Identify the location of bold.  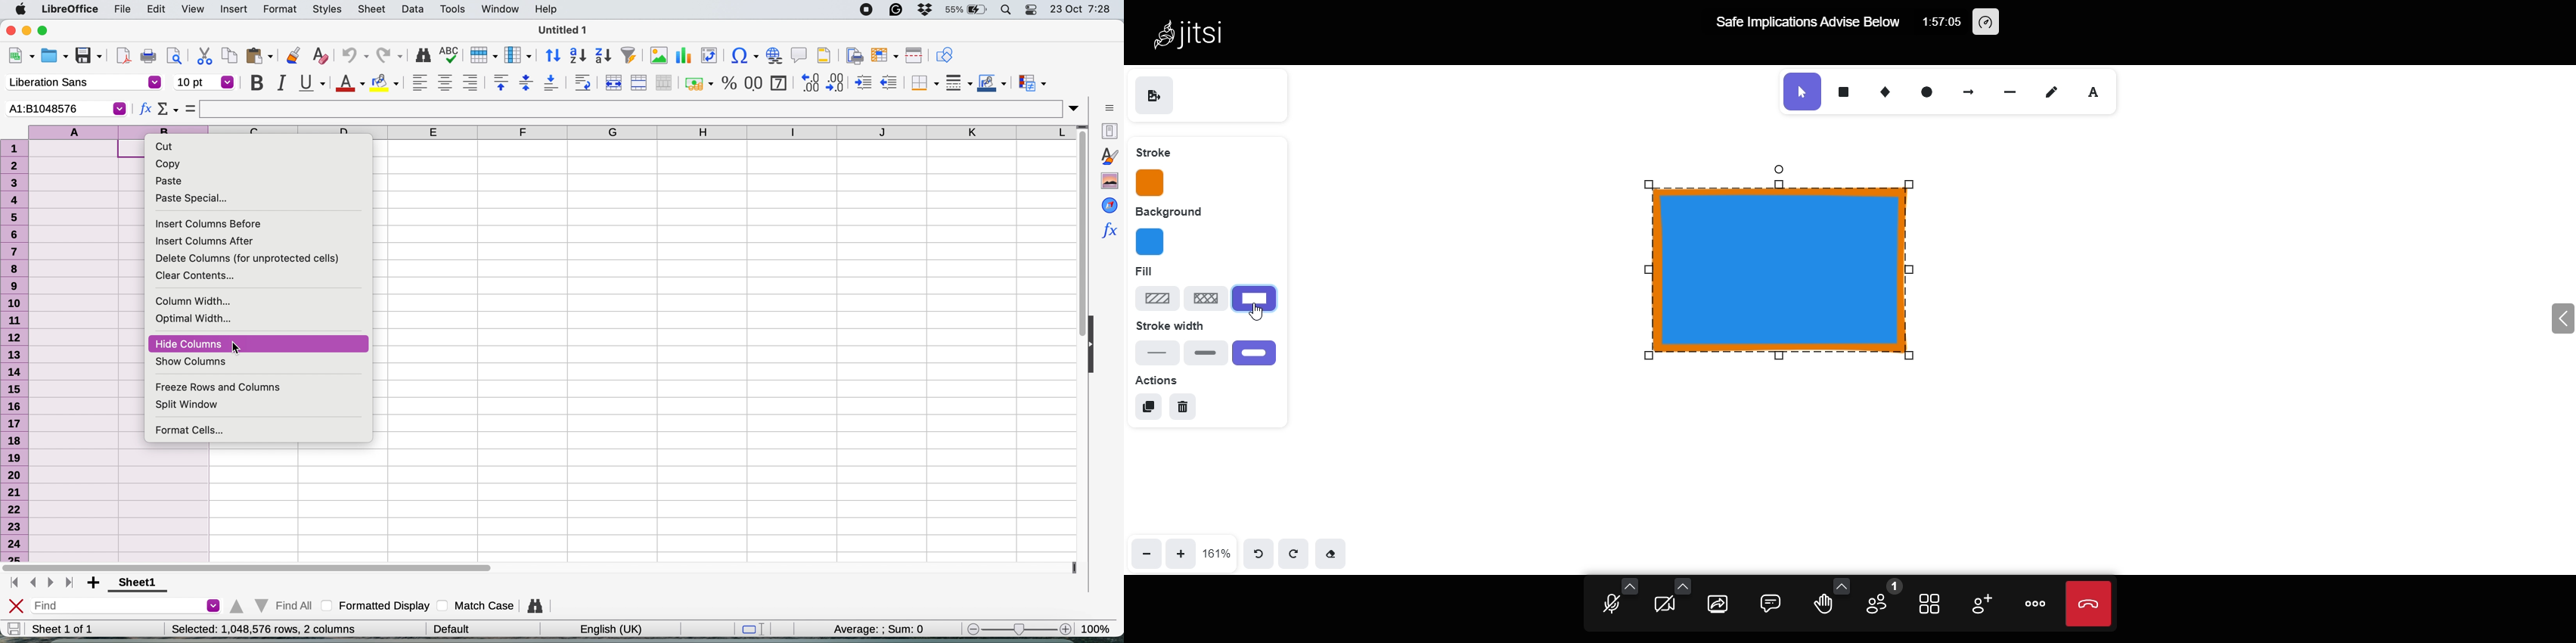
(1205, 352).